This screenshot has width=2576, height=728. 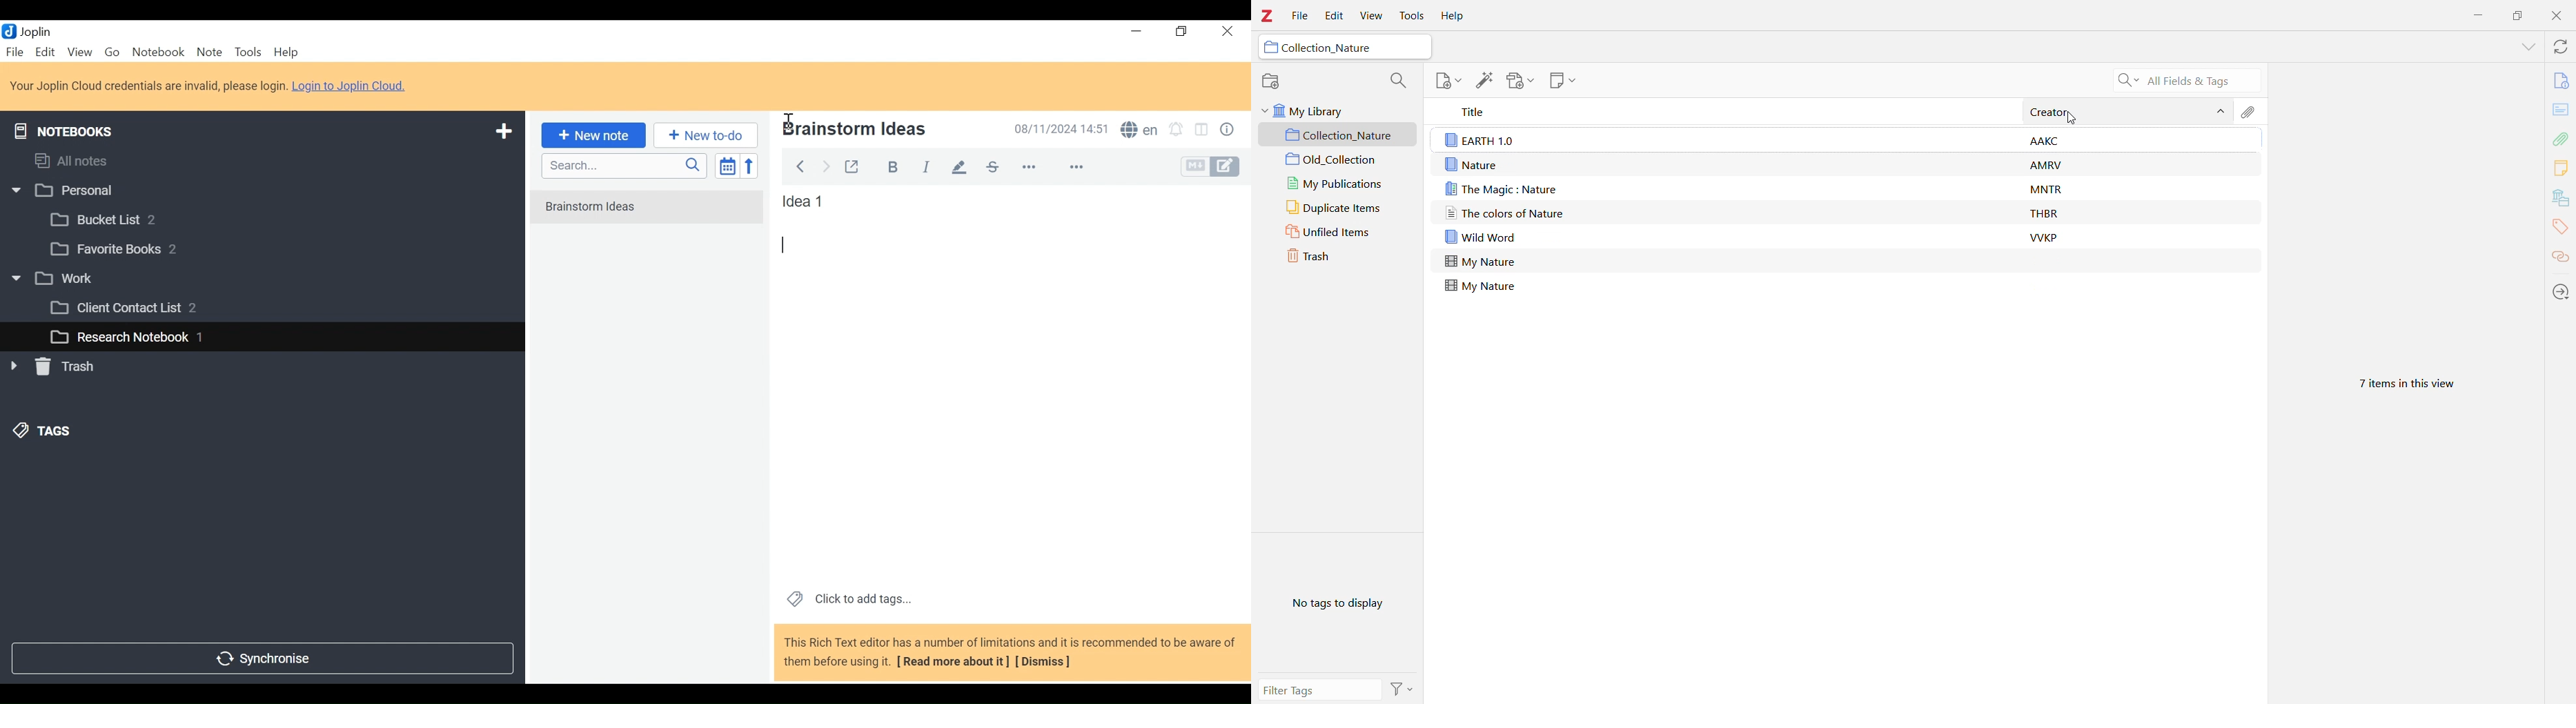 What do you see at coordinates (2560, 46) in the screenshot?
I see `Sync with zotero.org` at bounding box center [2560, 46].